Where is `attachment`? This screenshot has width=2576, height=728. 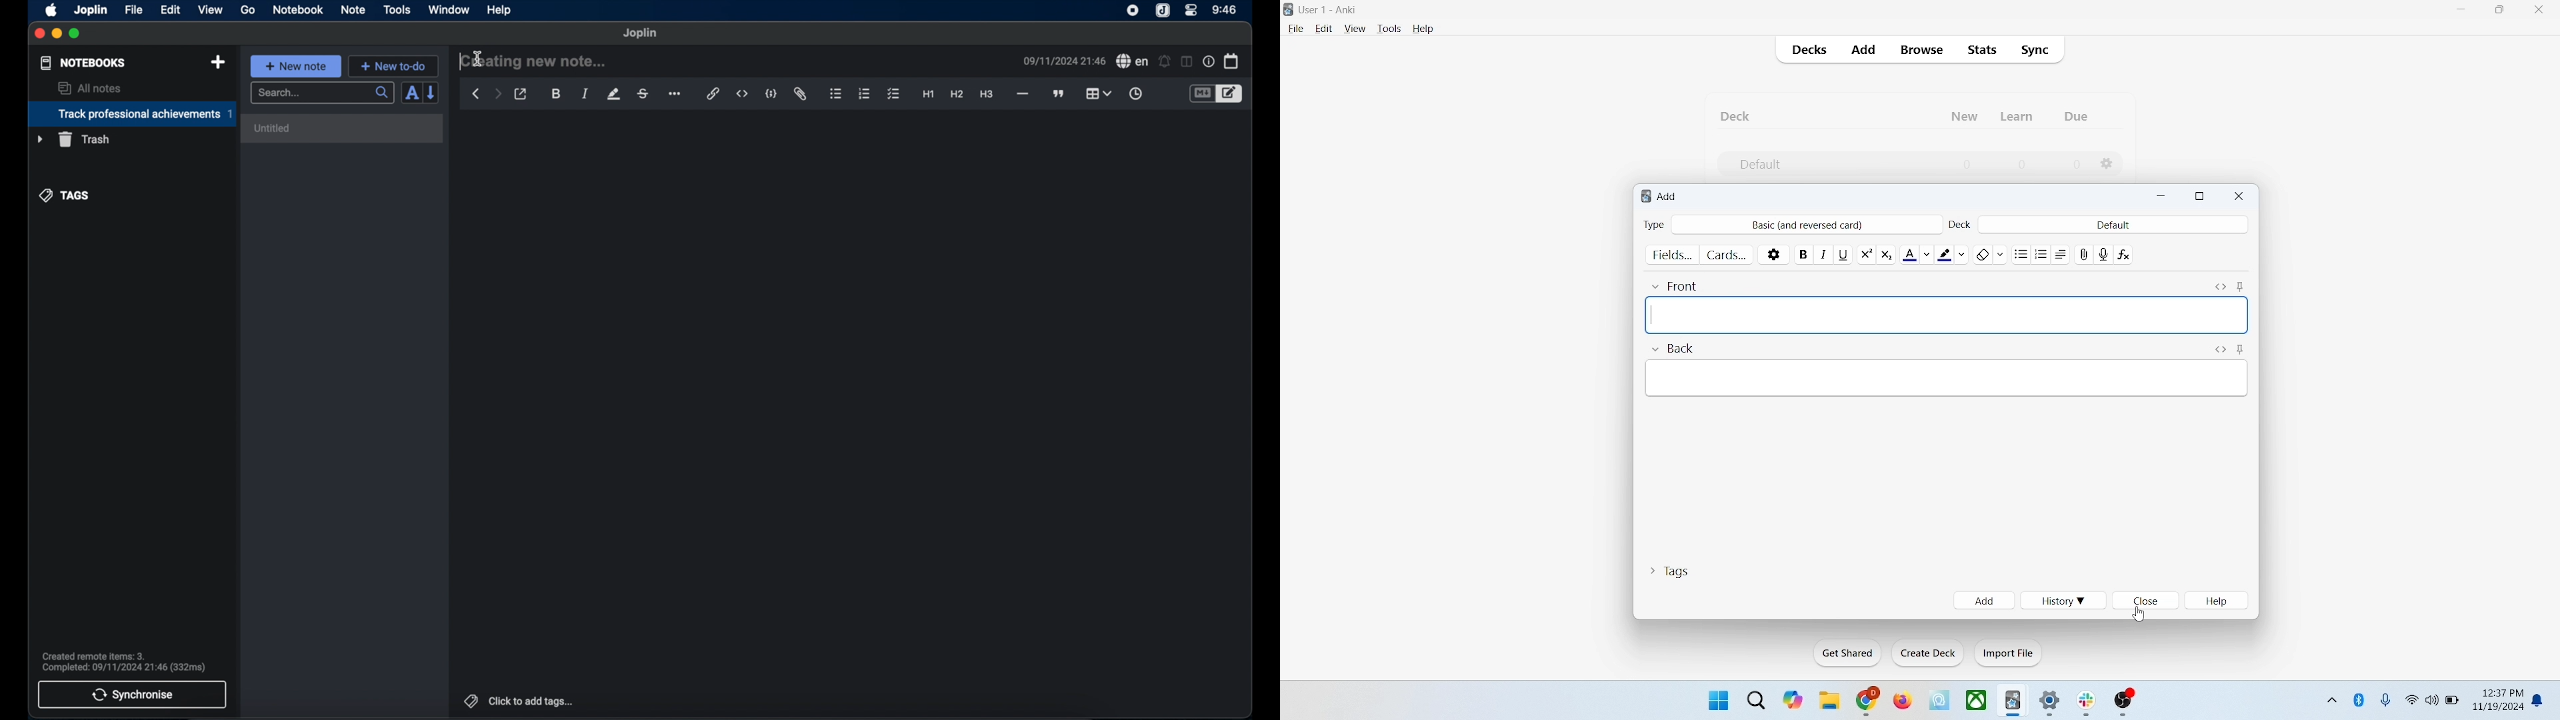 attachment is located at coordinates (2085, 253).